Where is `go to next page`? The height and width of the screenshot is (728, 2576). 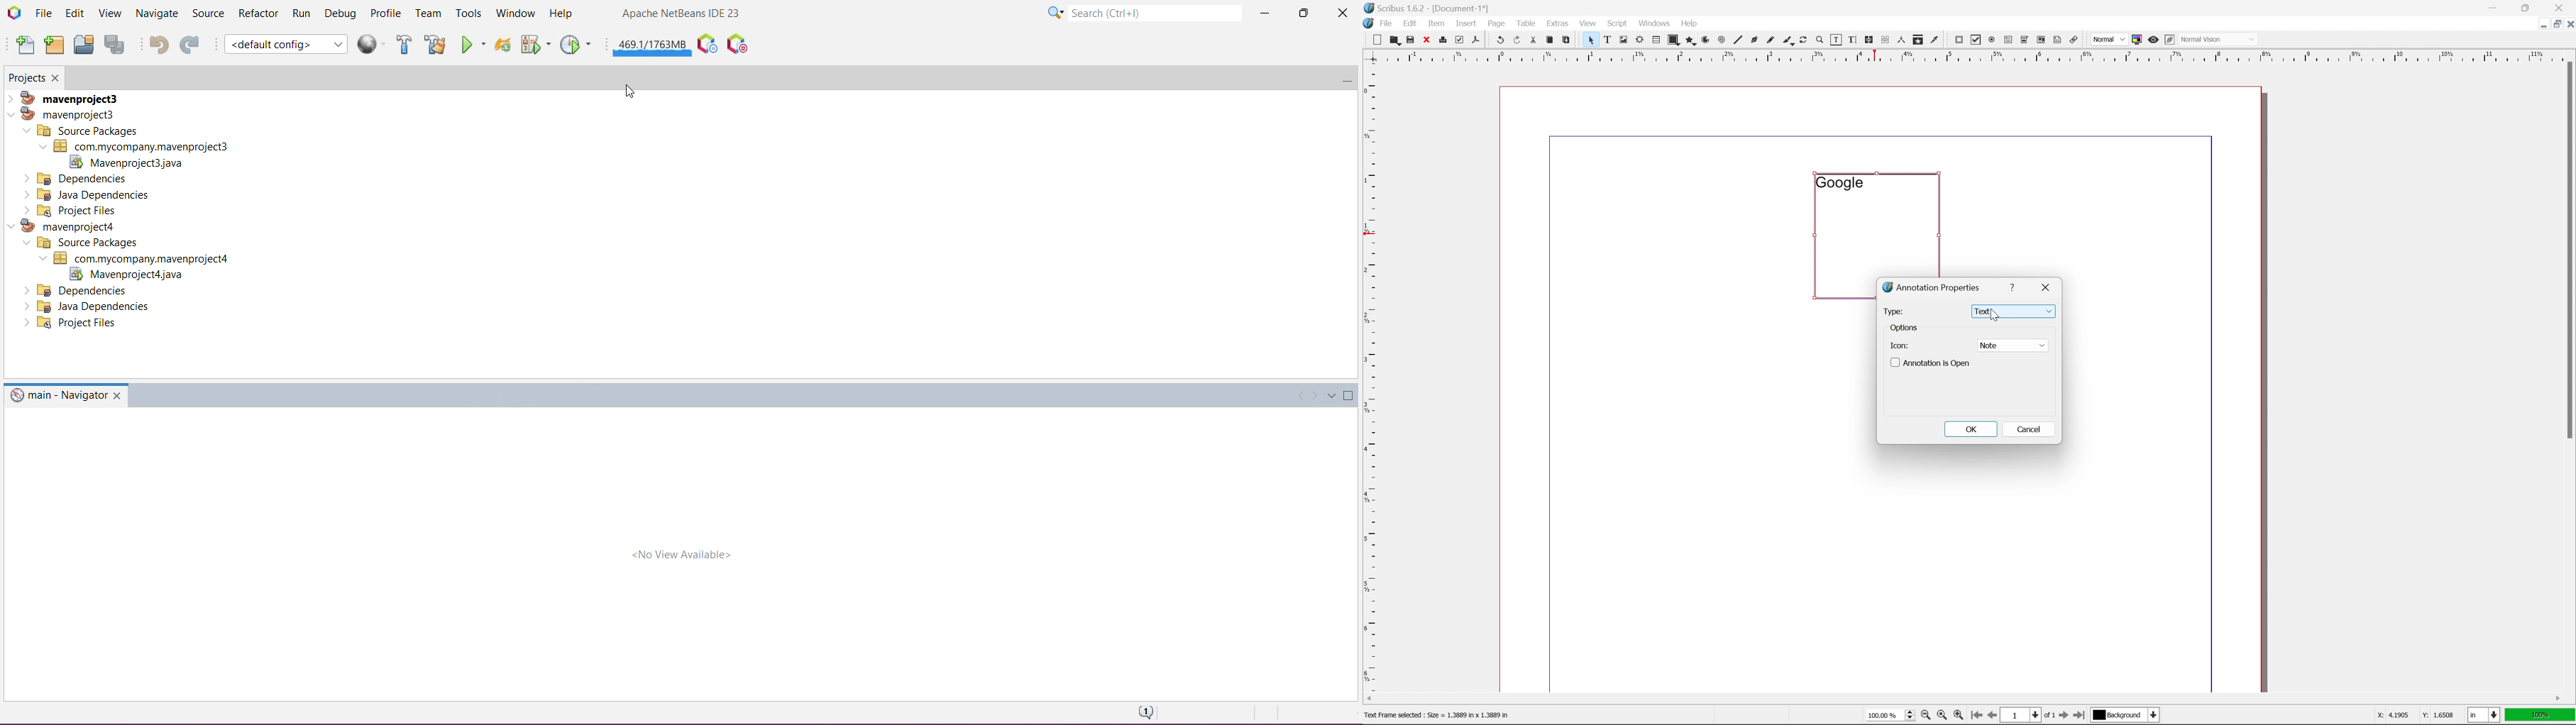
go to next page is located at coordinates (2061, 716).